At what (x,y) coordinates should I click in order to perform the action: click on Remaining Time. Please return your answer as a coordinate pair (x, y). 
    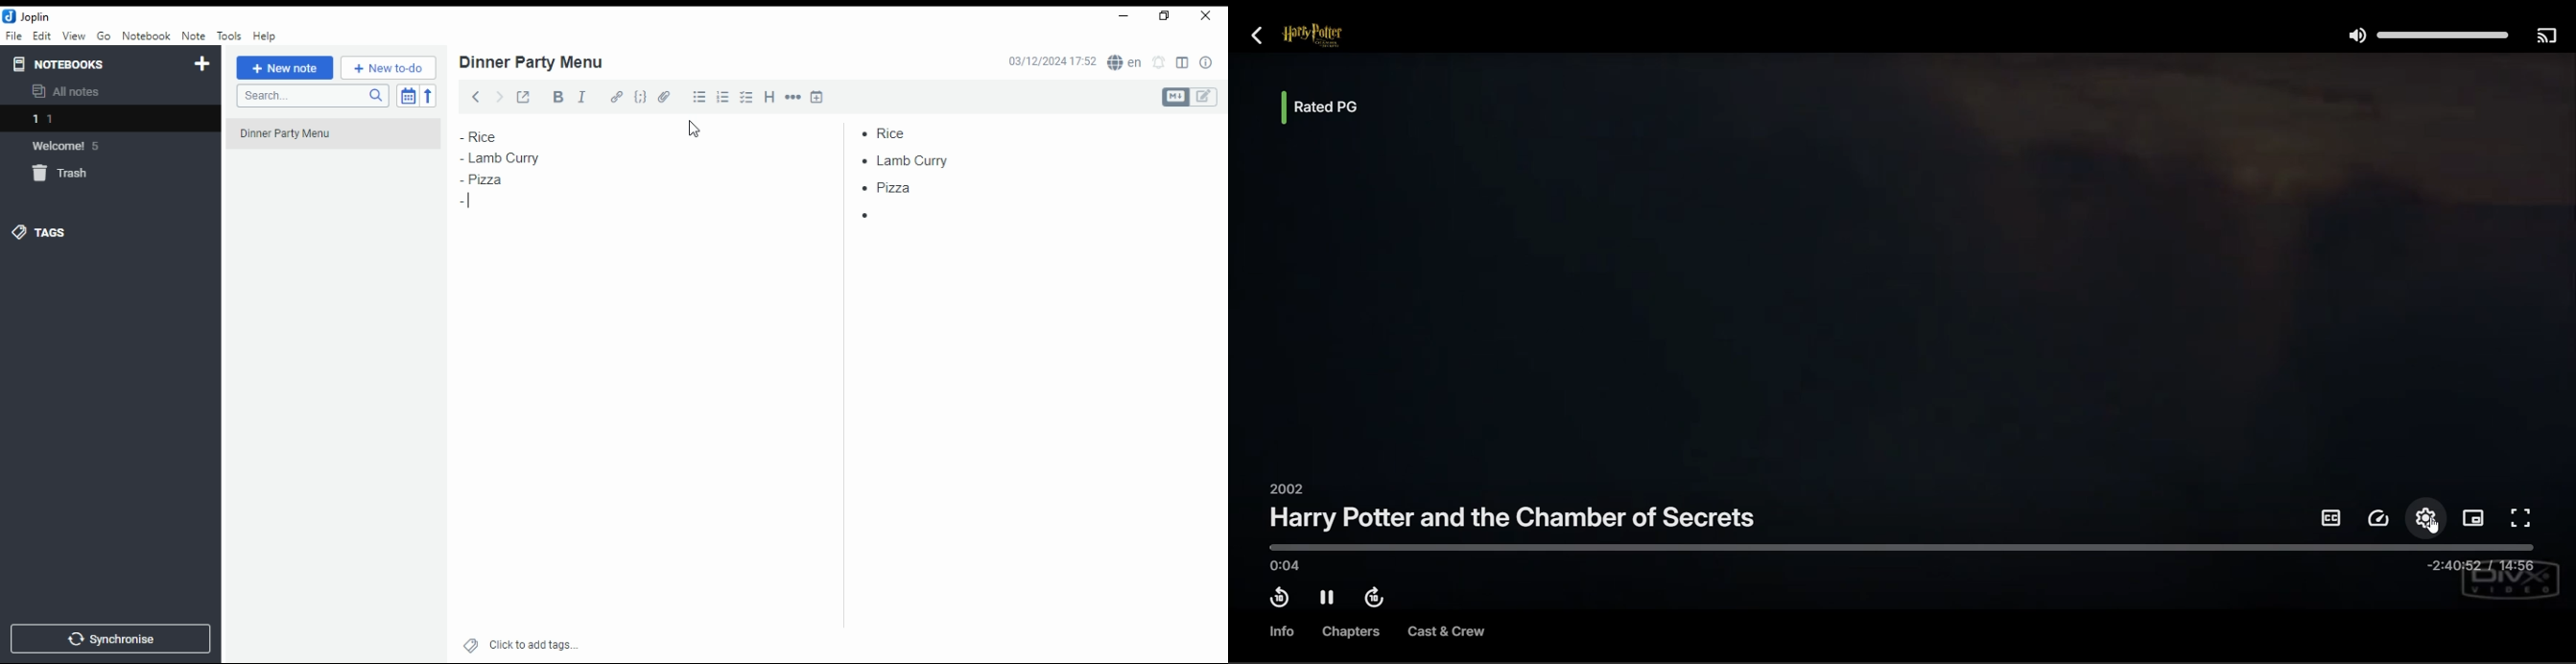
    Looking at the image, I should click on (2479, 568).